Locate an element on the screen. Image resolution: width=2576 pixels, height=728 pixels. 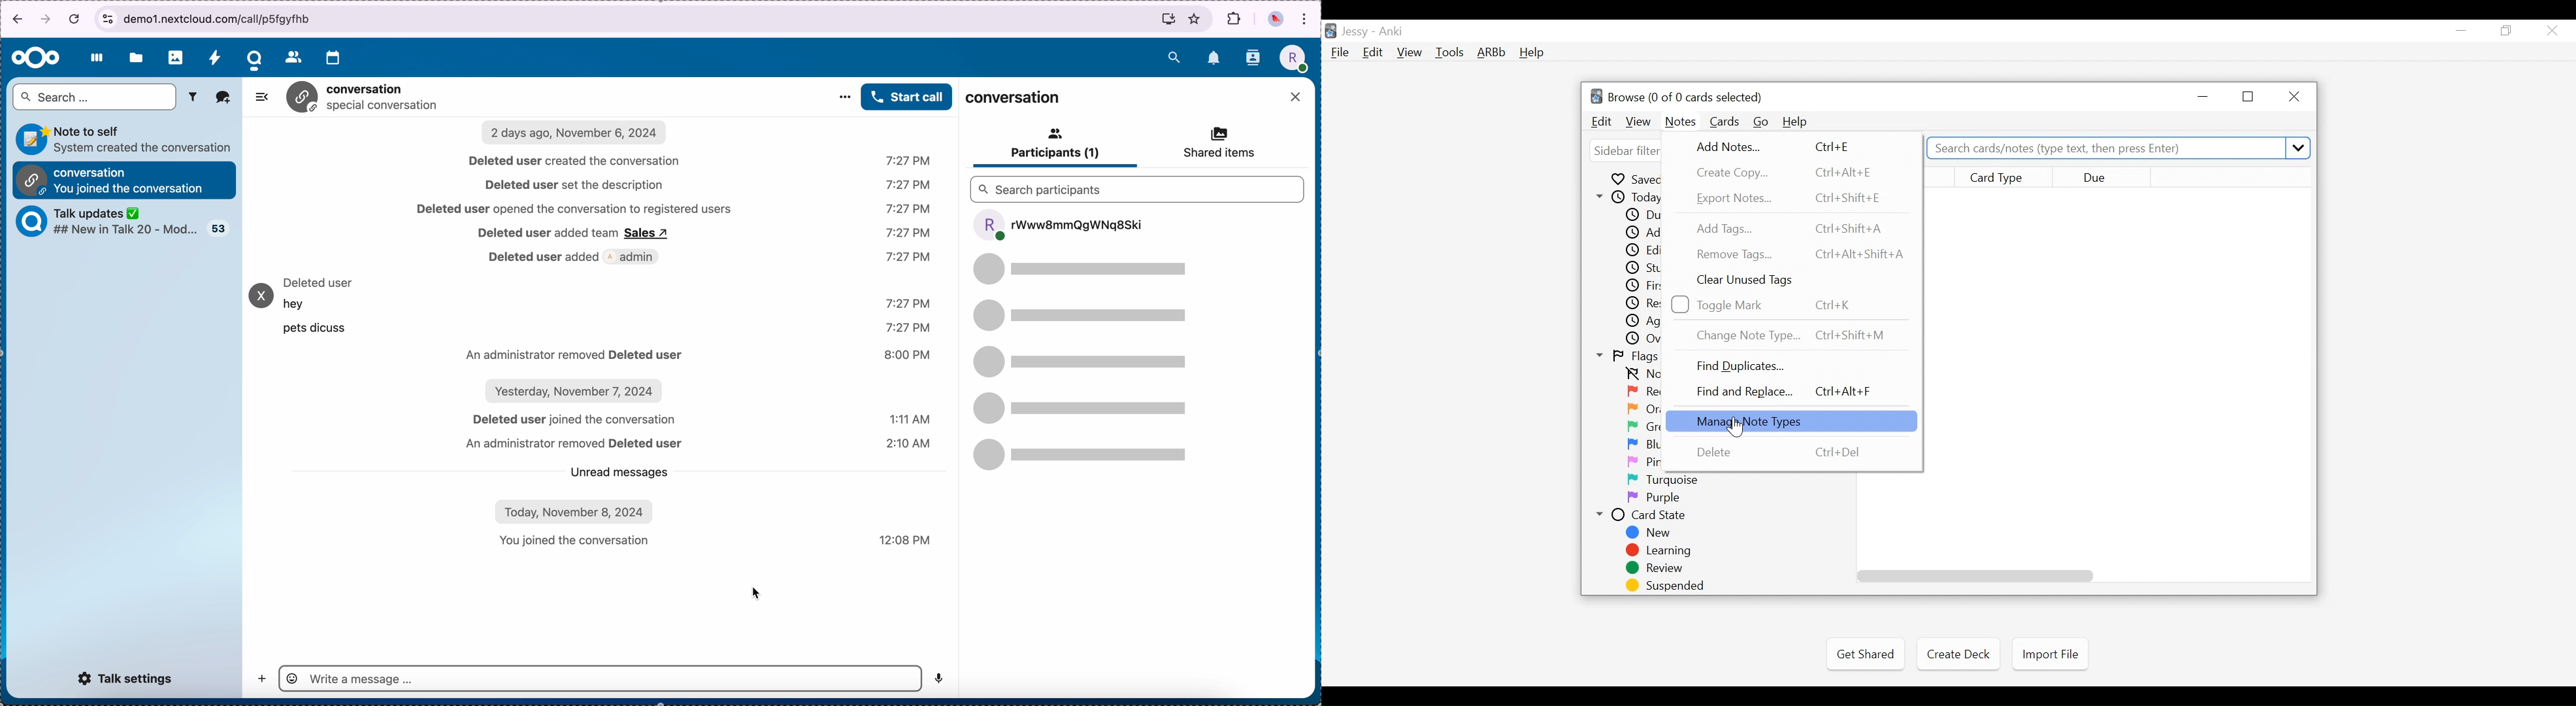
note to self is located at coordinates (126, 138).